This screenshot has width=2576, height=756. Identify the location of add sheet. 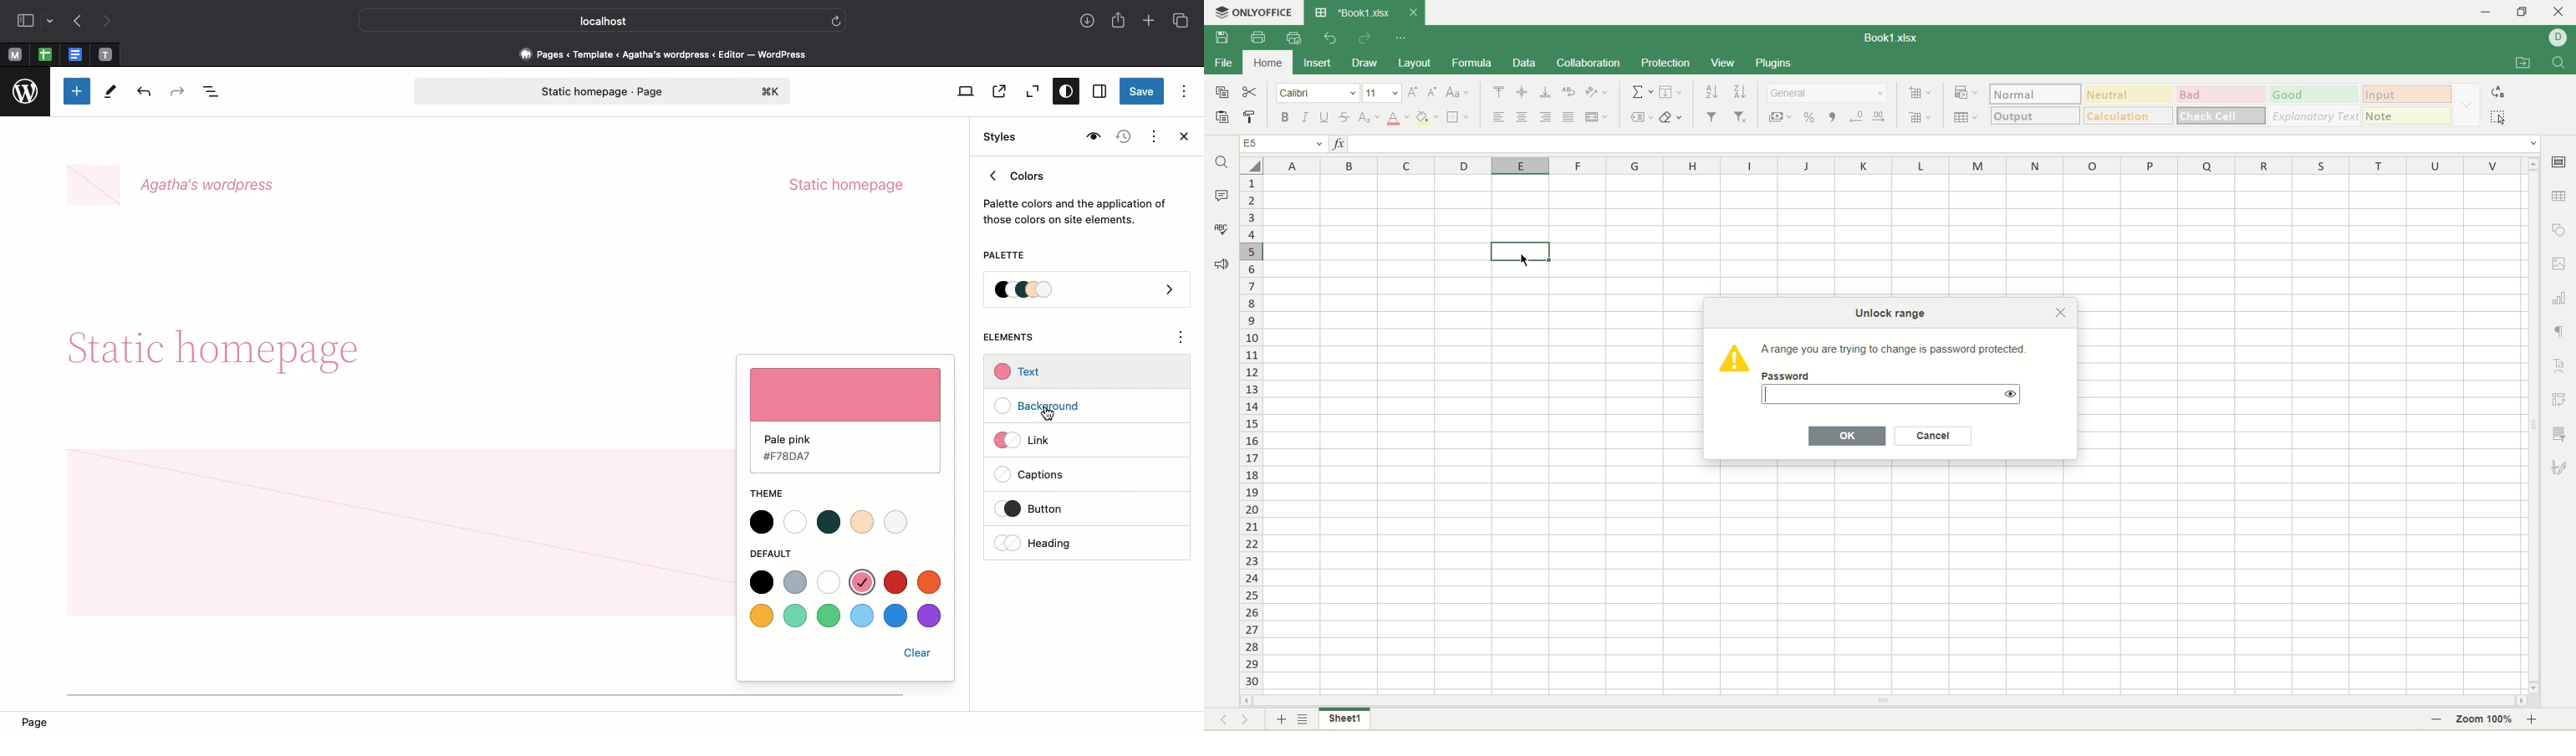
(1279, 719).